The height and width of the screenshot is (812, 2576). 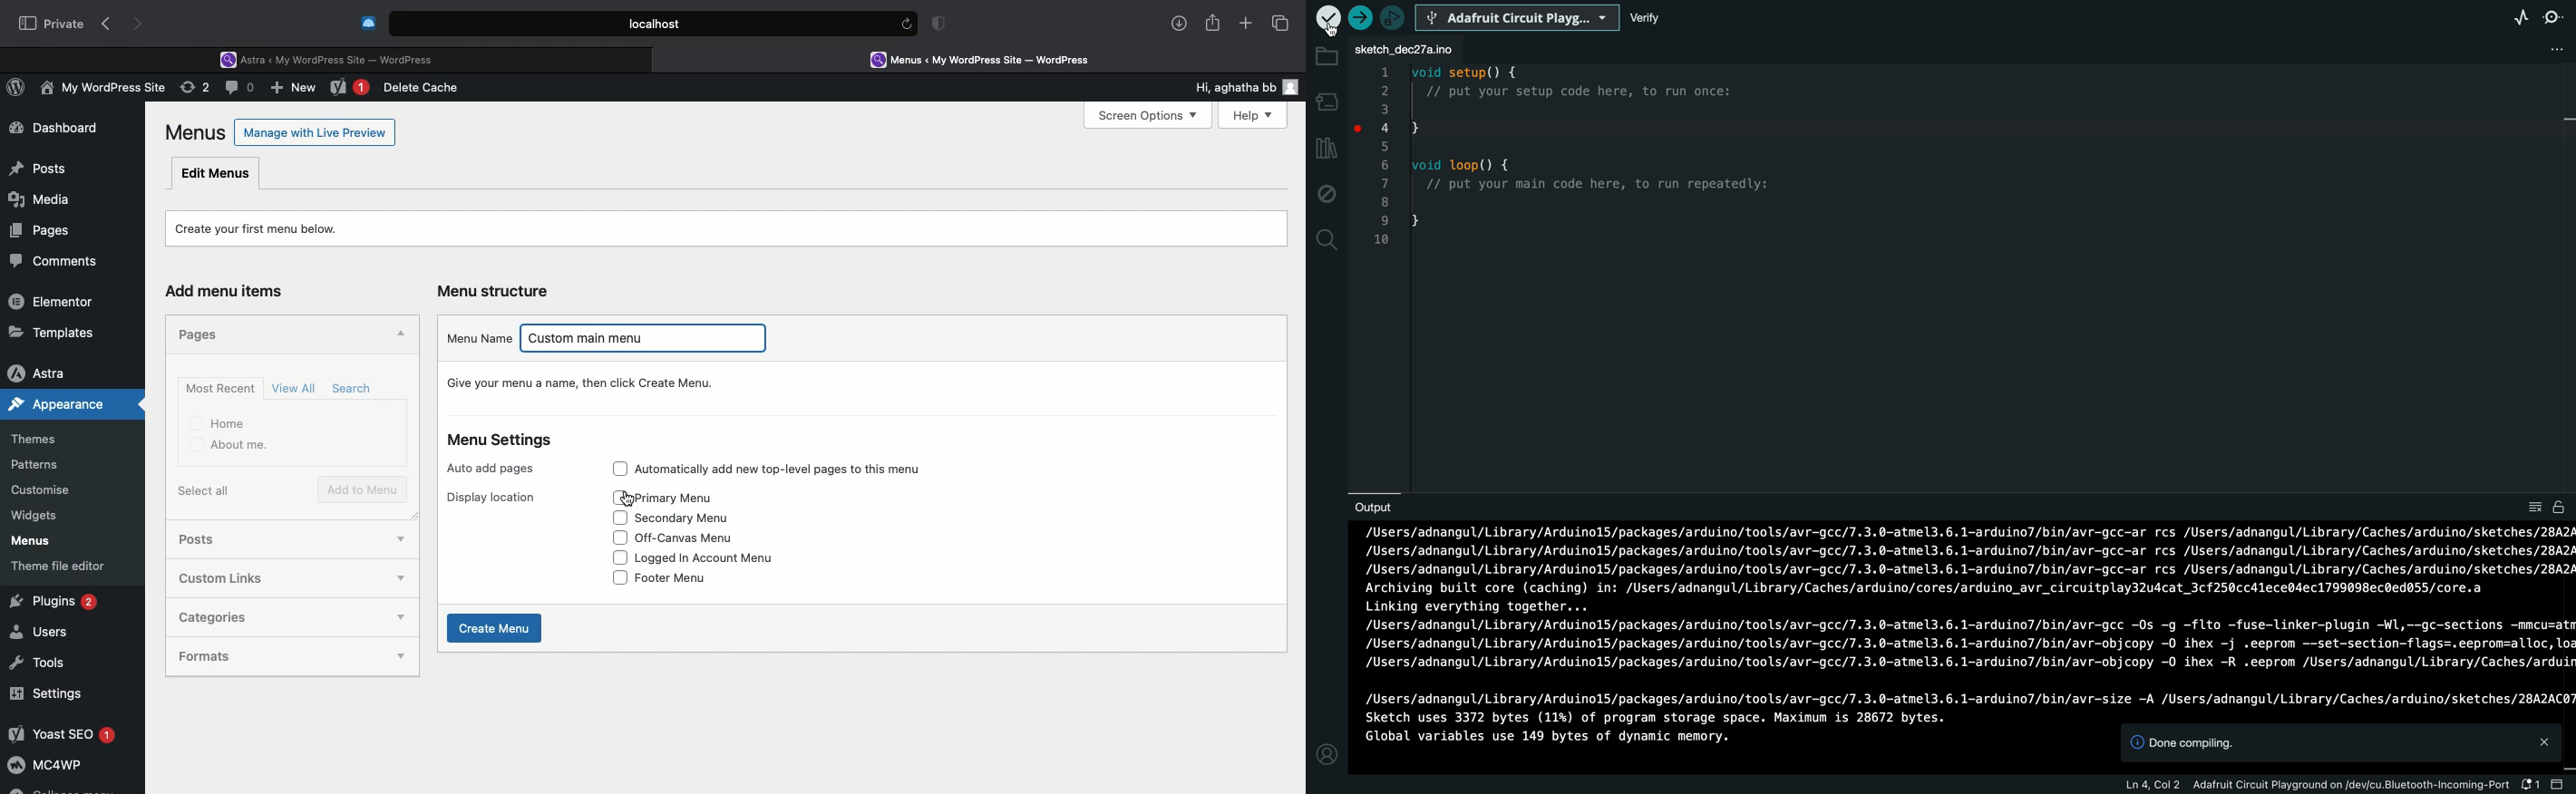 I want to click on Appearance, so click(x=73, y=404).